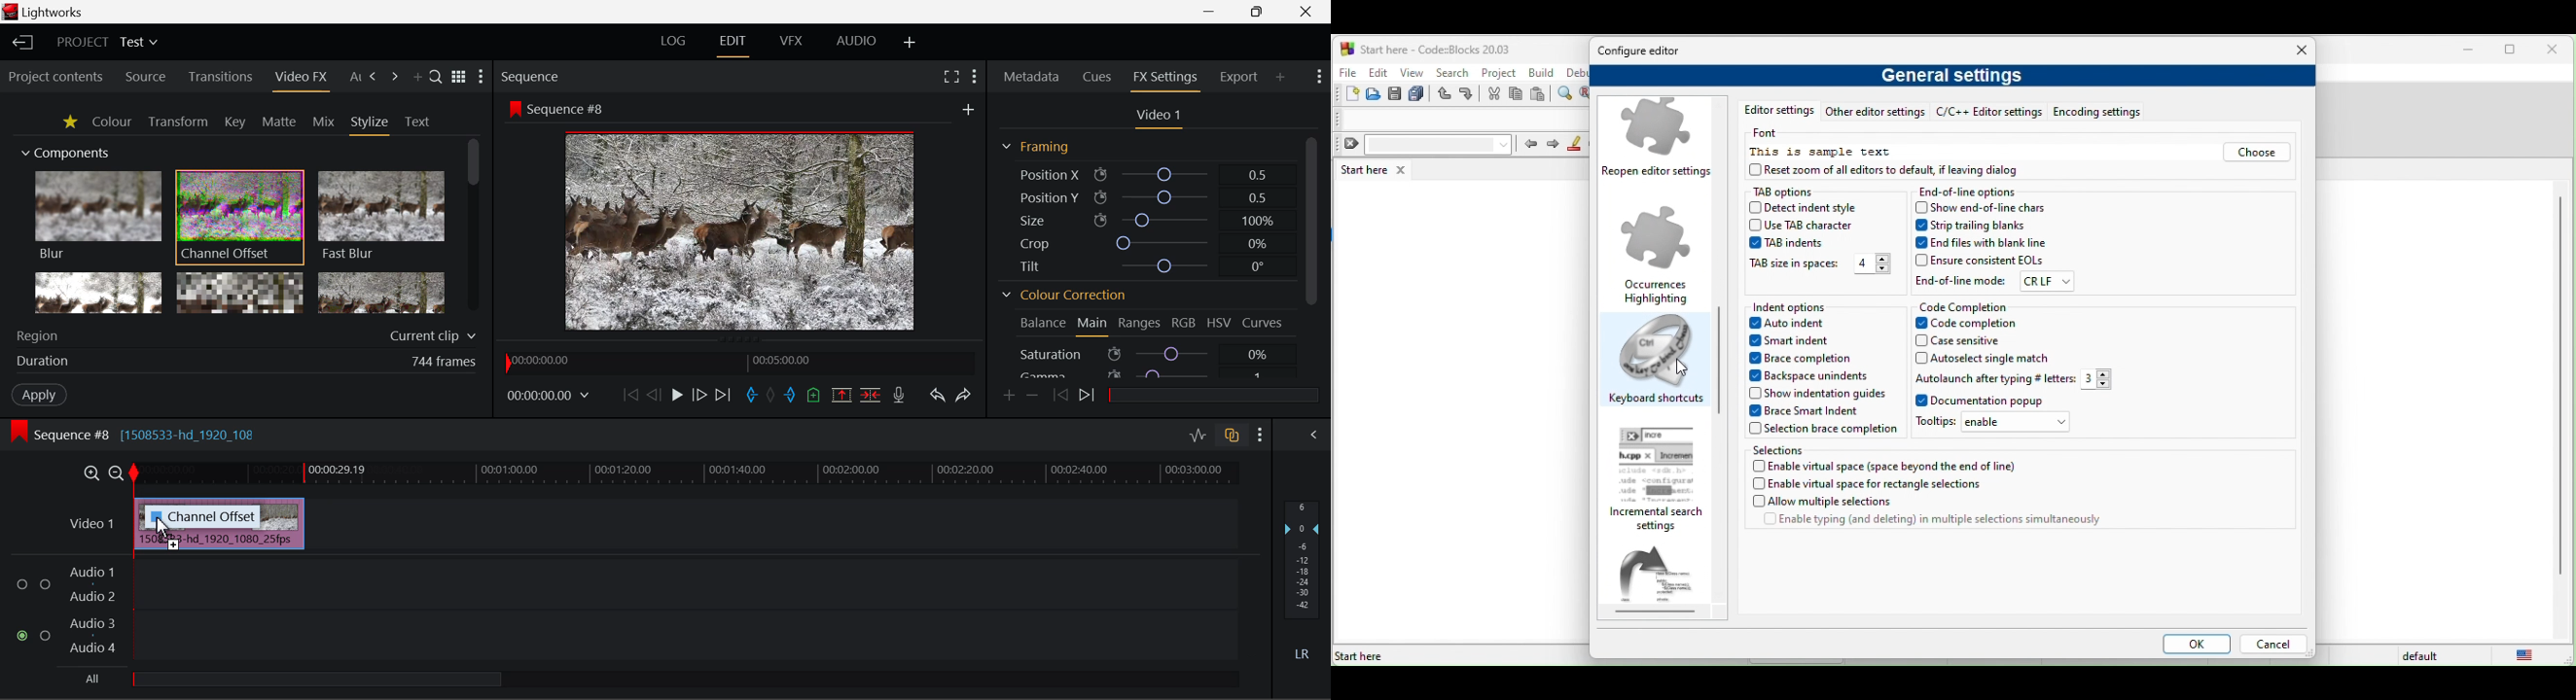  What do you see at coordinates (1772, 133) in the screenshot?
I see `font` at bounding box center [1772, 133].